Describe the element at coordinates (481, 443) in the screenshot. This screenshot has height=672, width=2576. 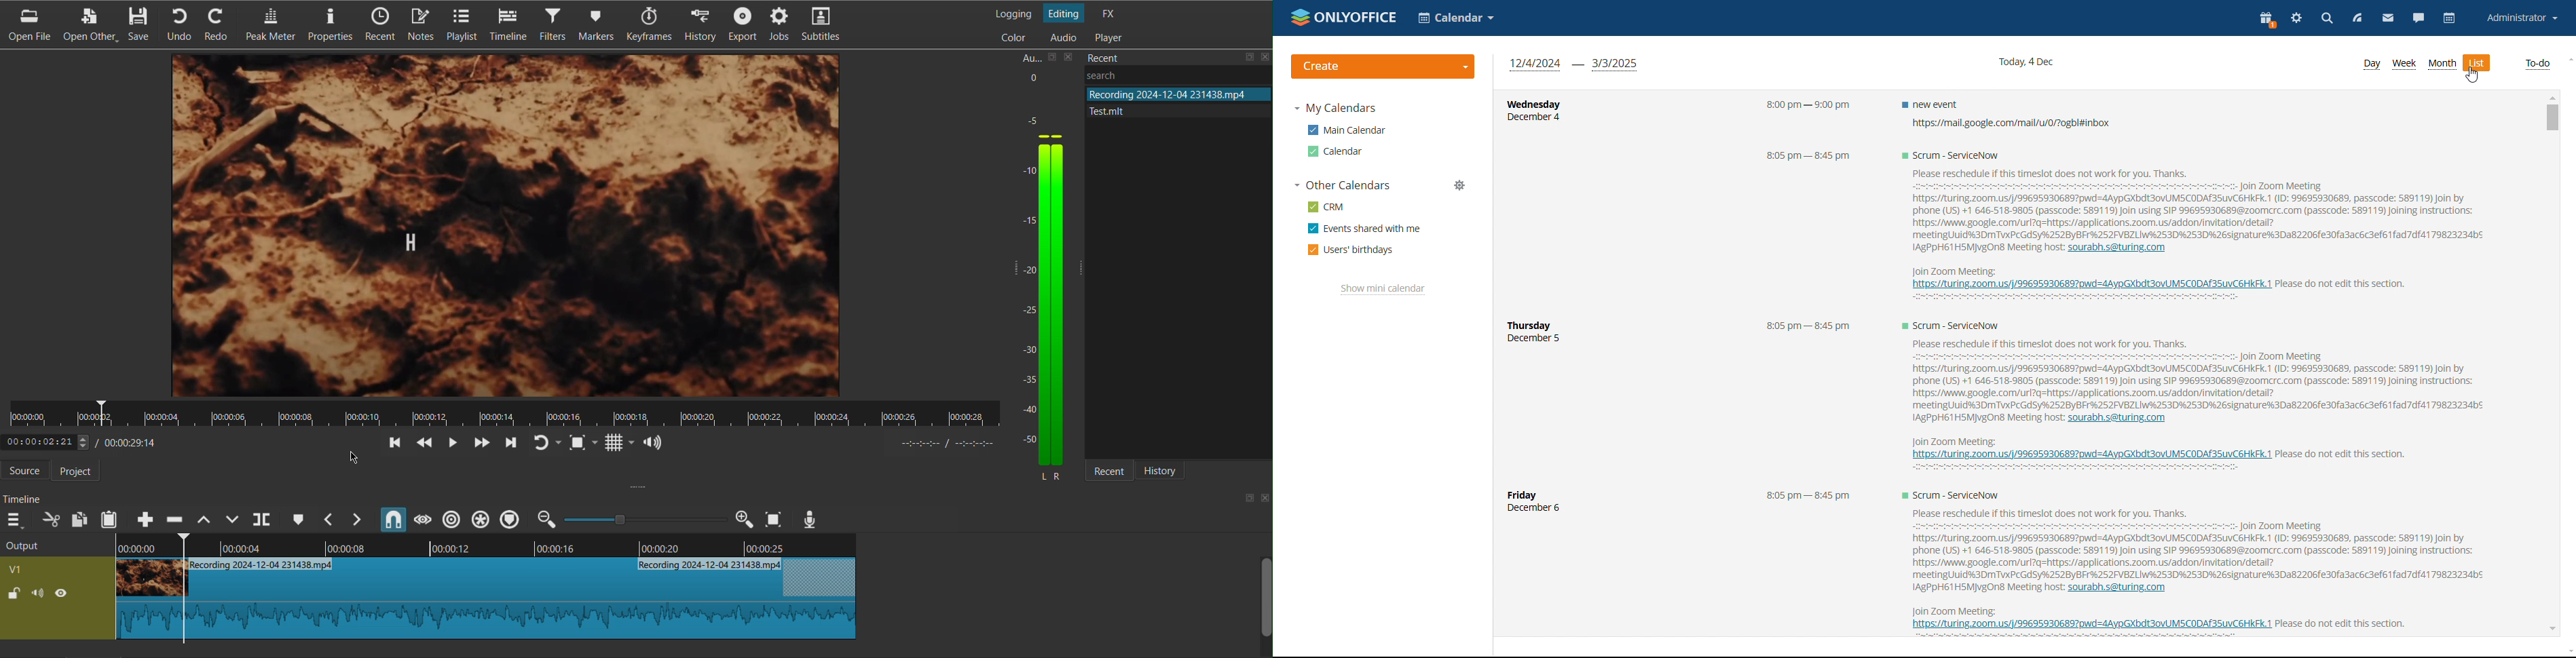
I see `Skip Forward` at that location.